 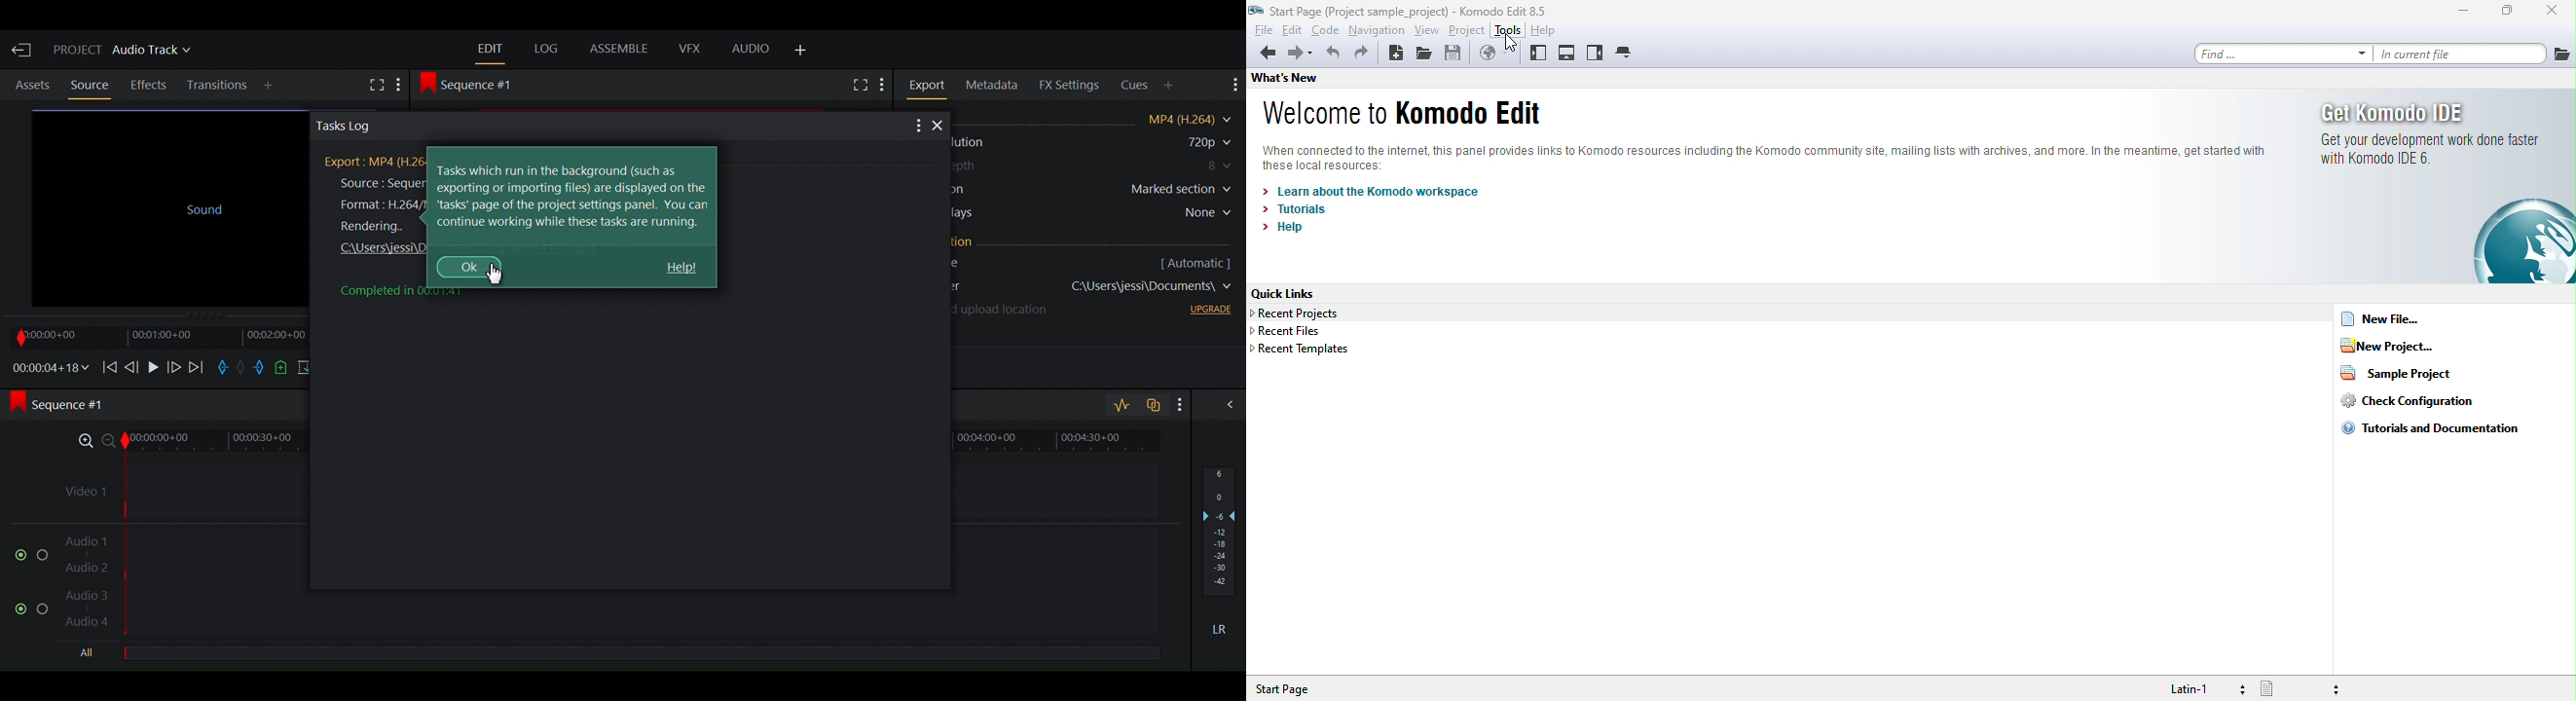 I want to click on forward, so click(x=1302, y=55).